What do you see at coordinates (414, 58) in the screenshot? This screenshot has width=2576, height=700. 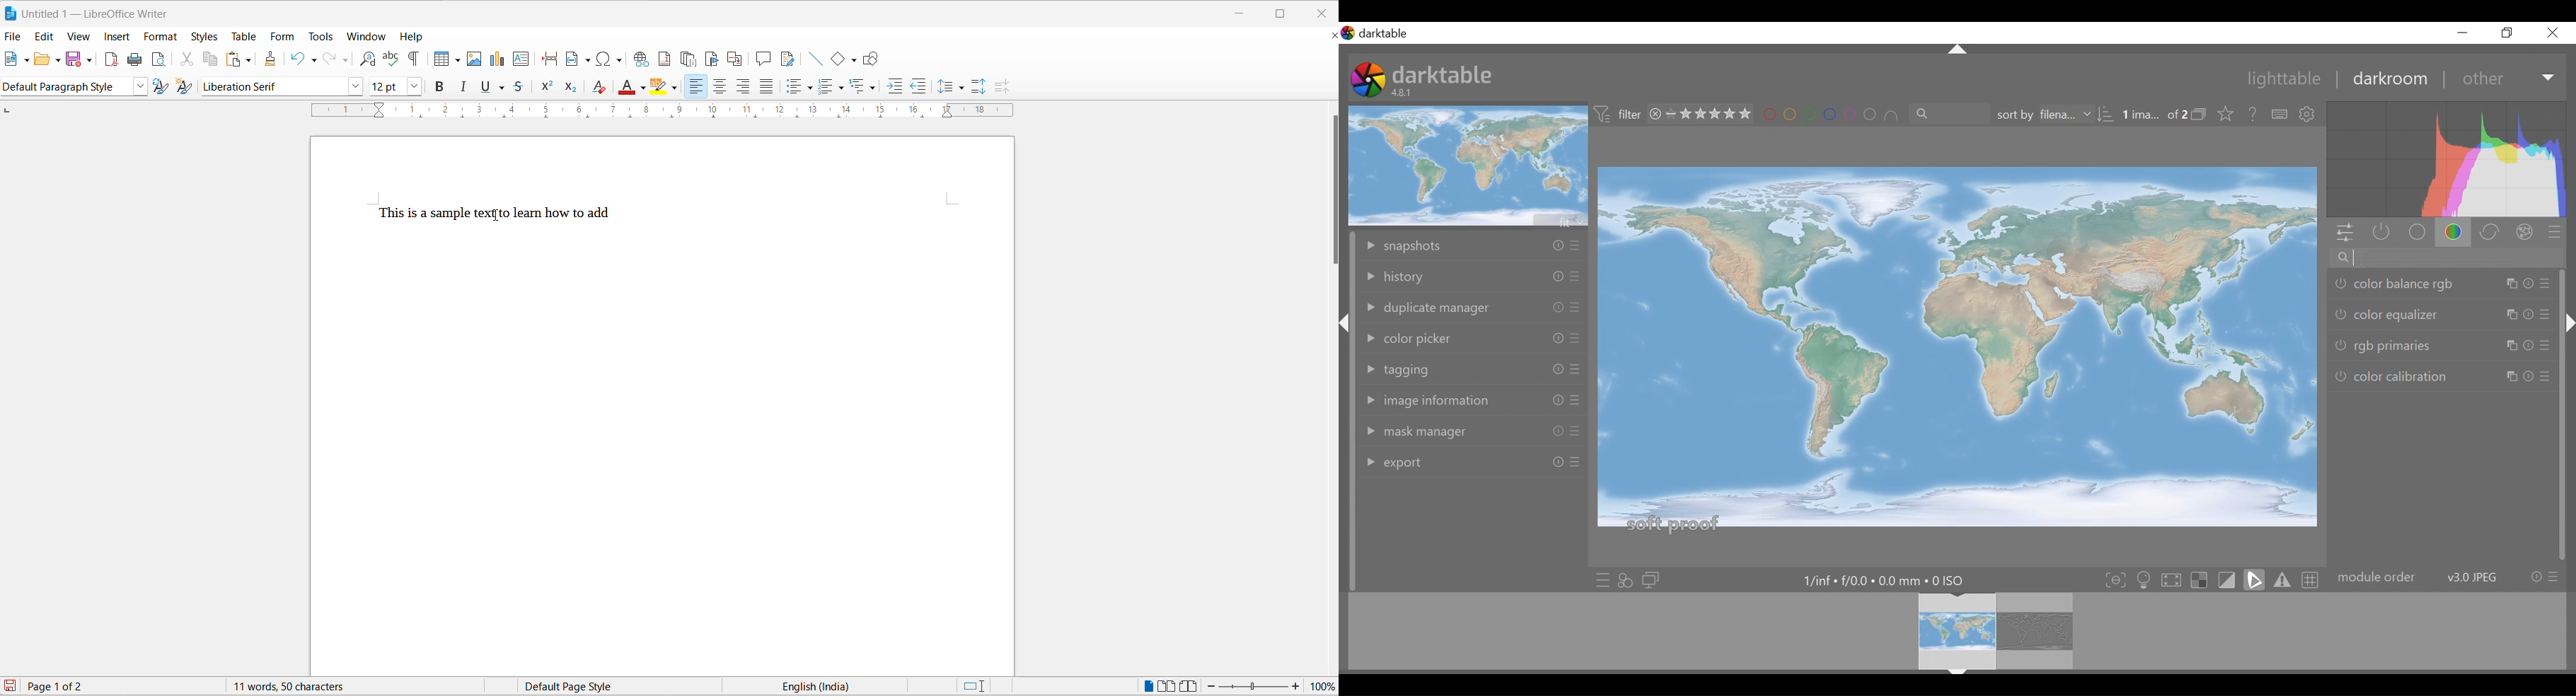 I see `toggle formatting marks` at bounding box center [414, 58].